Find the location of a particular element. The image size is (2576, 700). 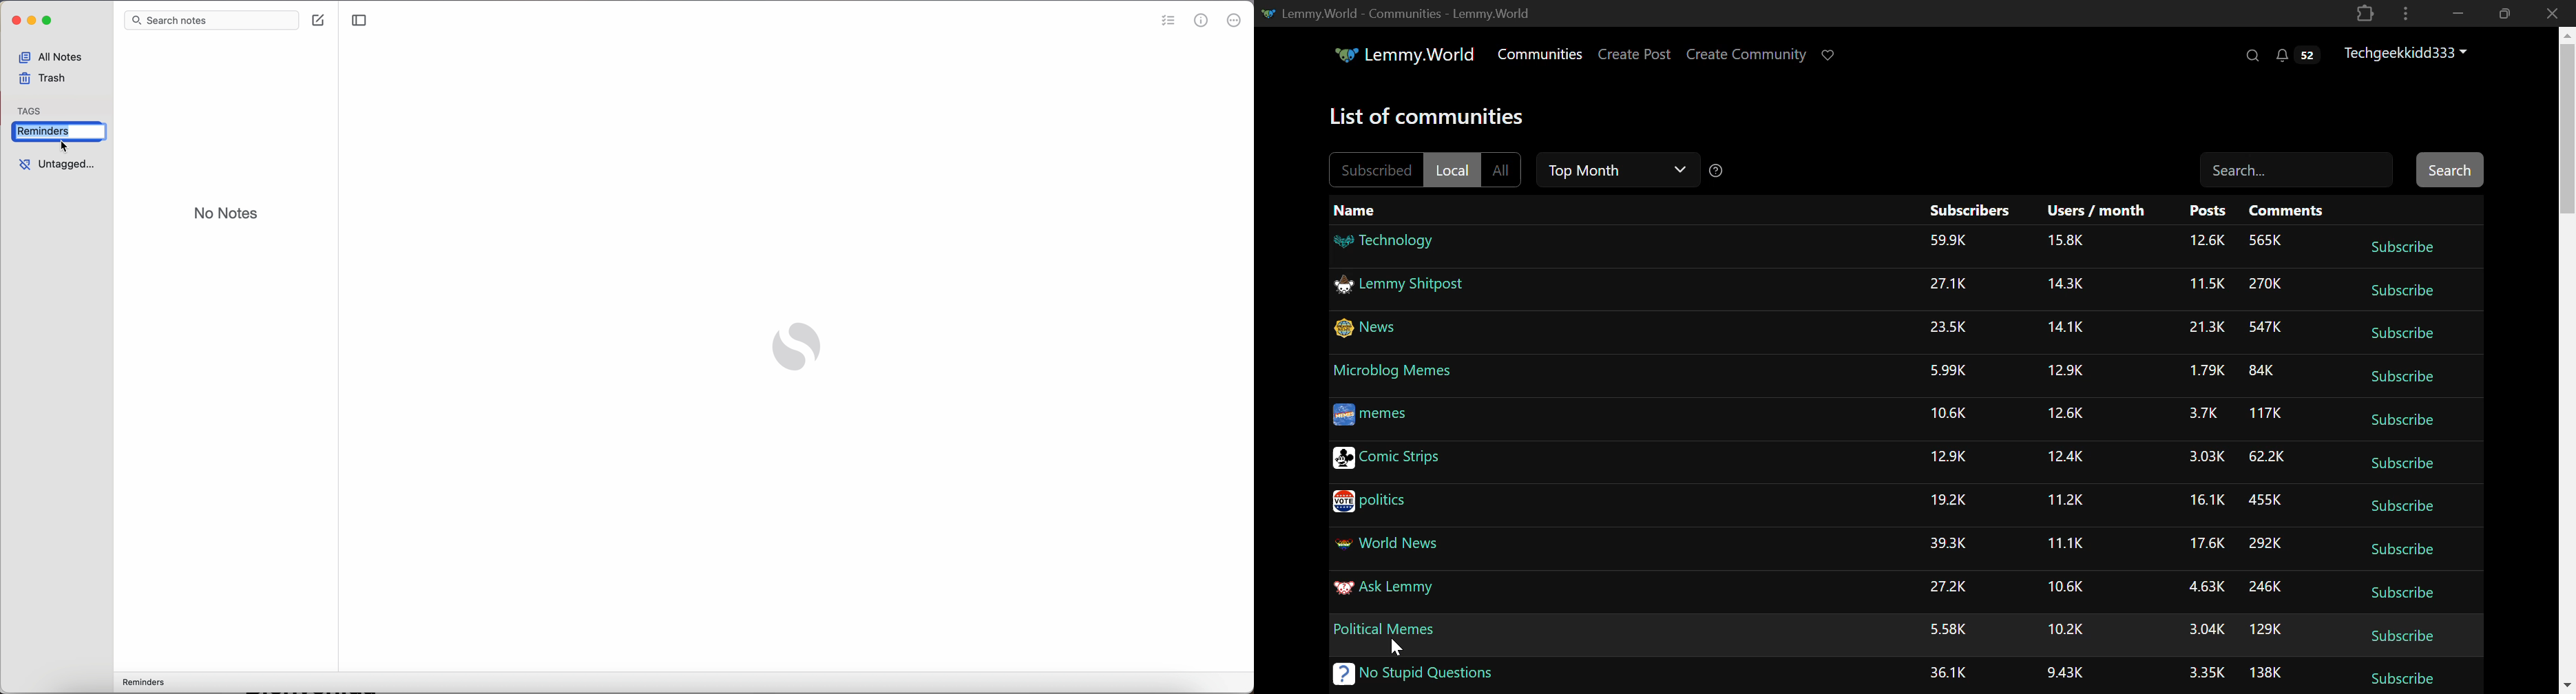

All Filter Unselected is located at coordinates (1502, 169).